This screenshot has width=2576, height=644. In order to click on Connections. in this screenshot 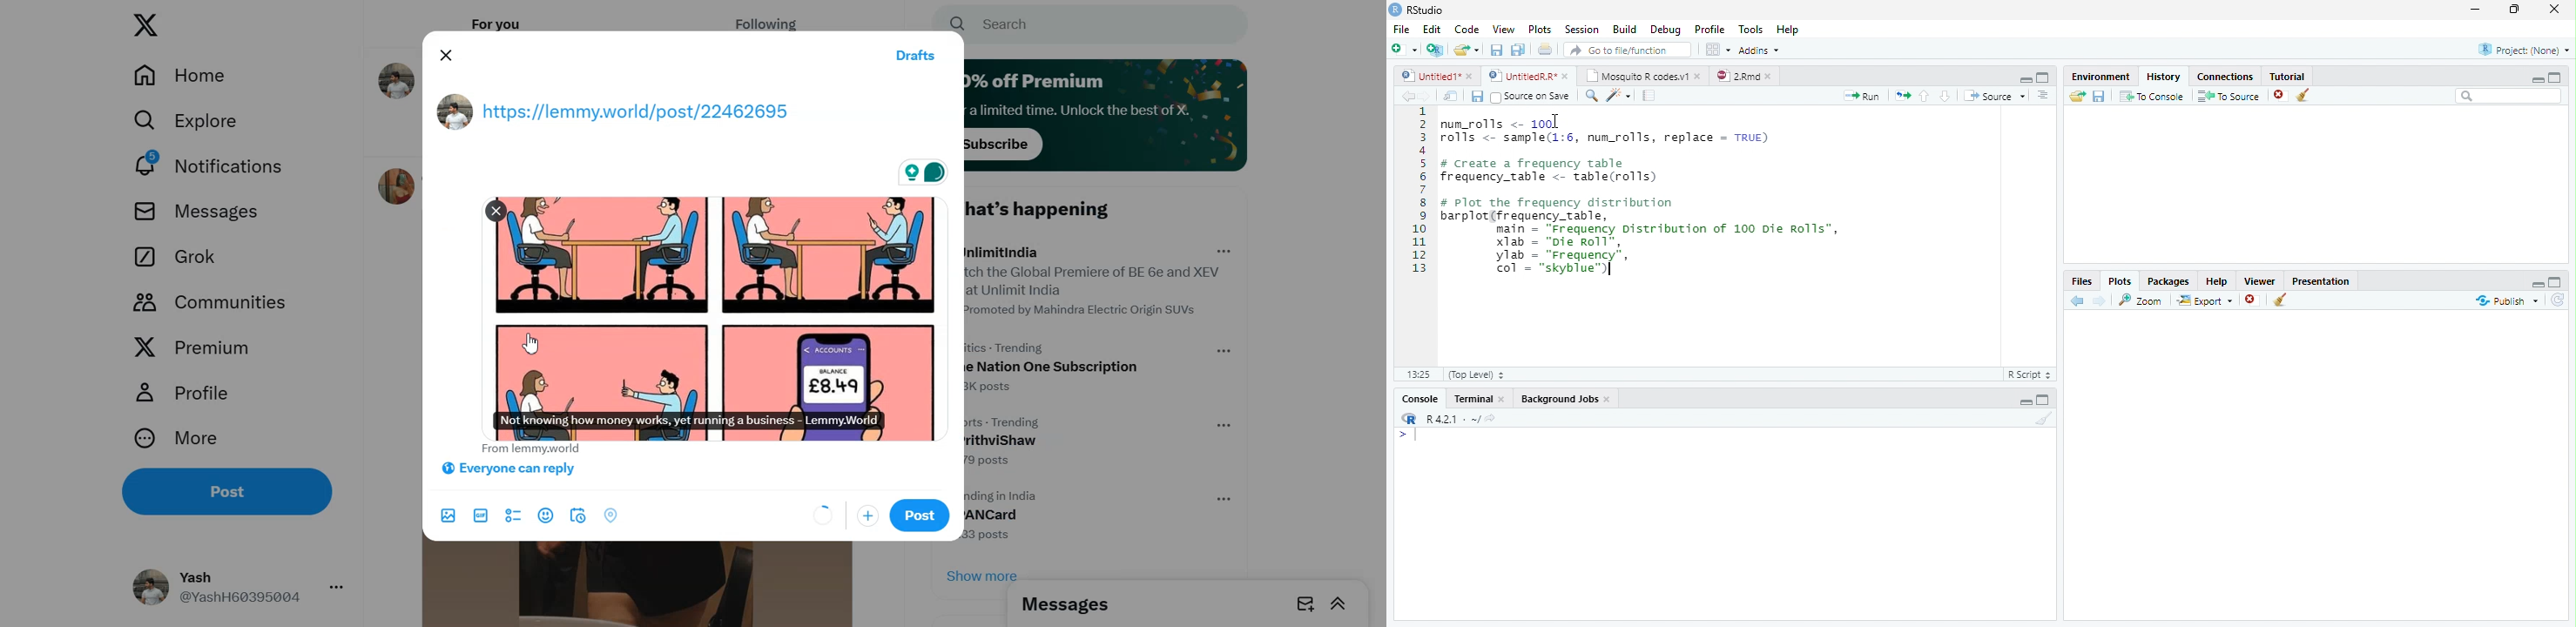, I will do `click(2225, 76)`.